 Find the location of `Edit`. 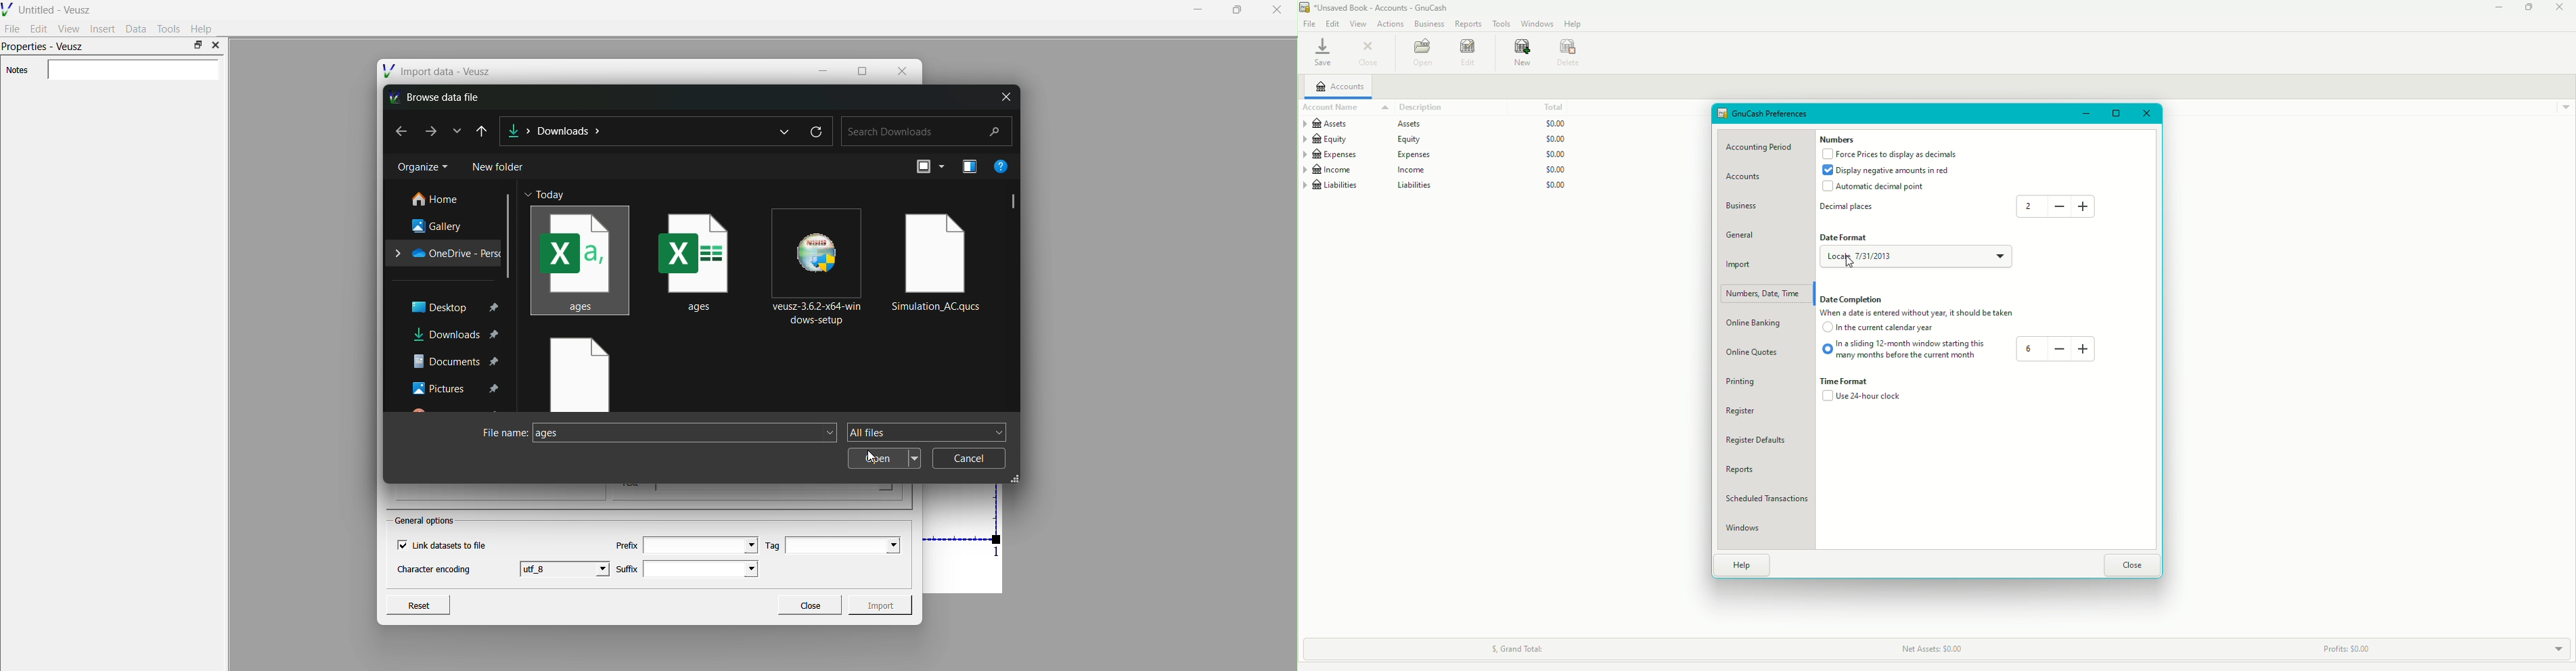

Edit is located at coordinates (1334, 23).